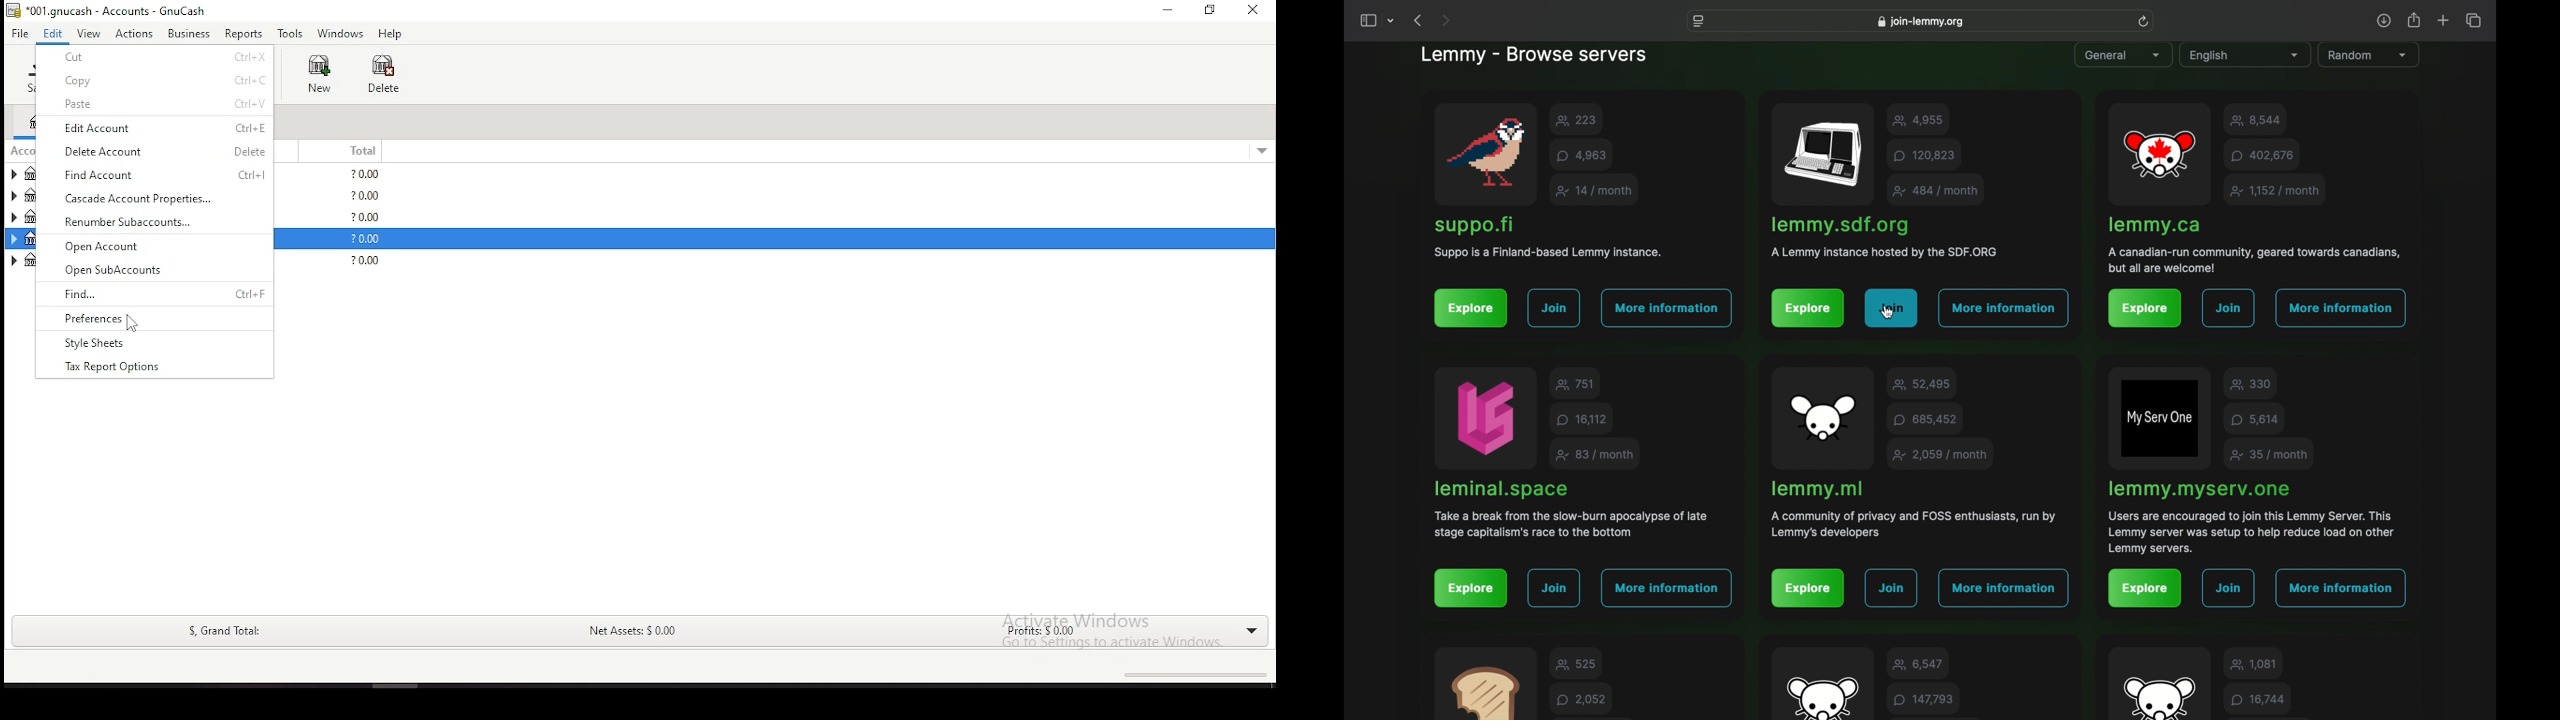 The image size is (2576, 728). I want to click on stat, so click(1595, 455).